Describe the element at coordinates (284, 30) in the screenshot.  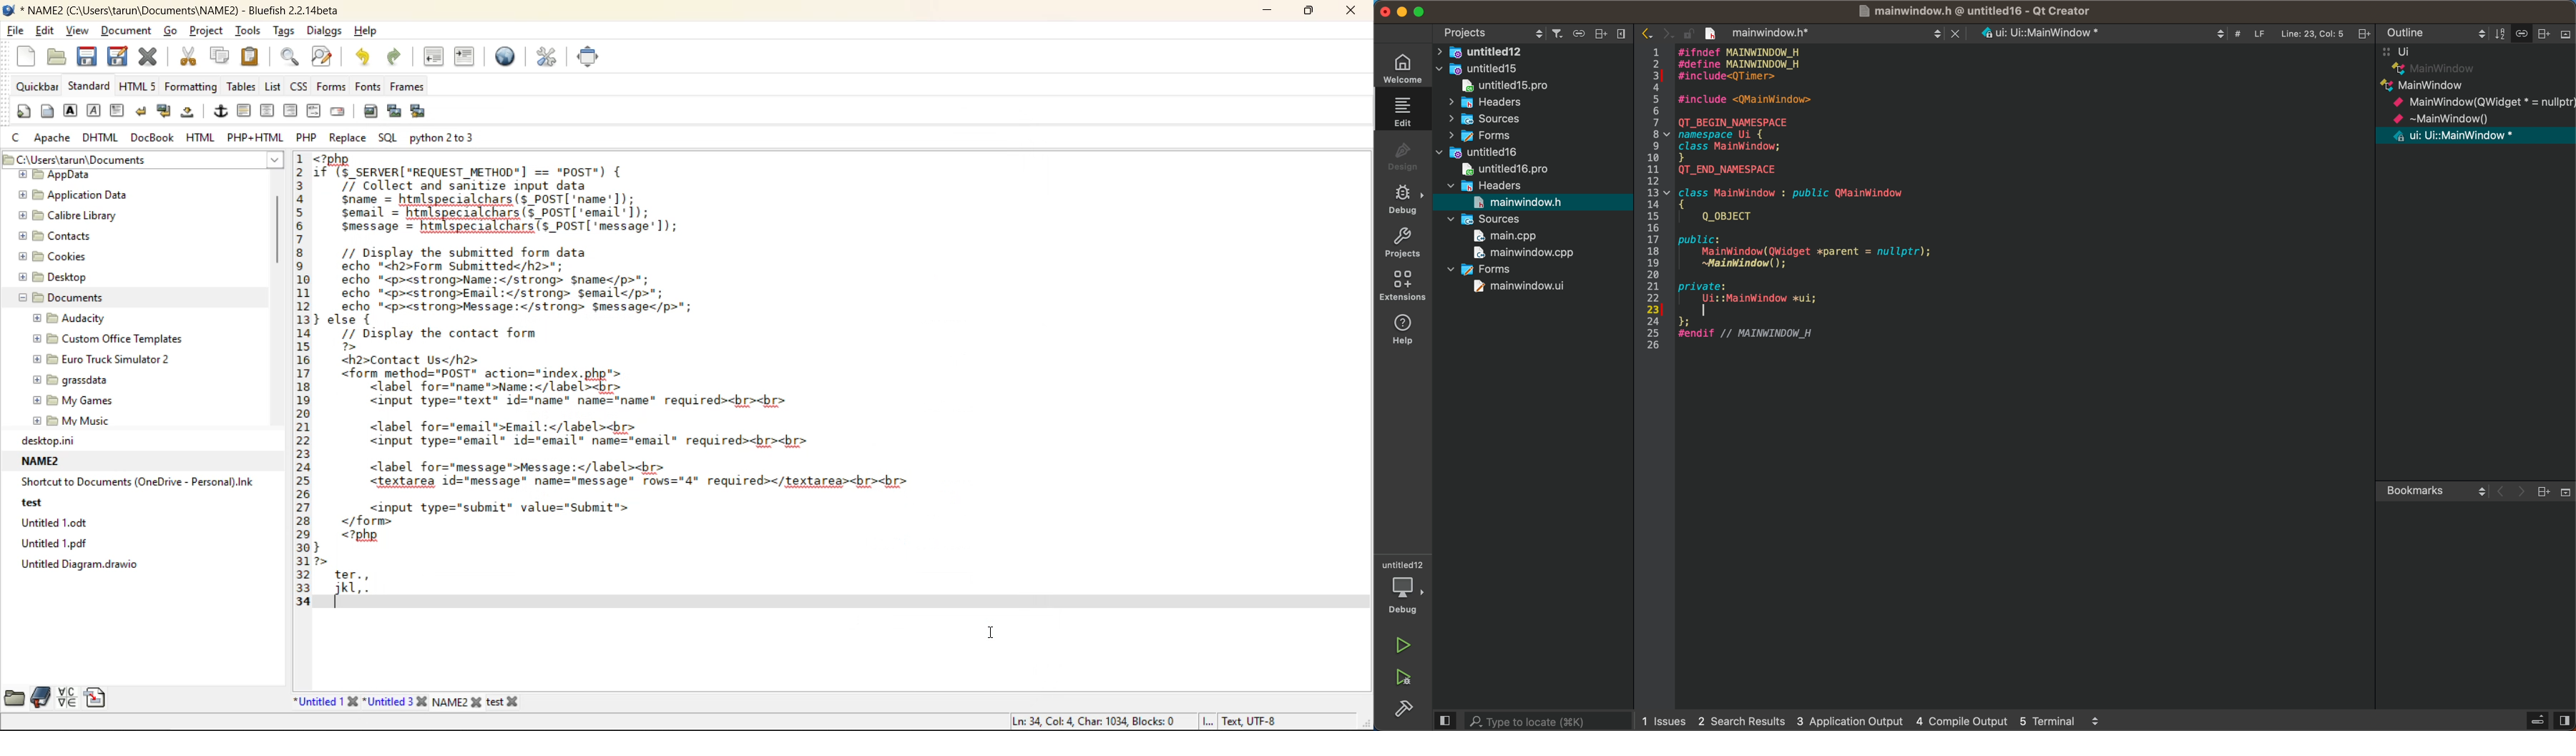
I see `tags` at that location.